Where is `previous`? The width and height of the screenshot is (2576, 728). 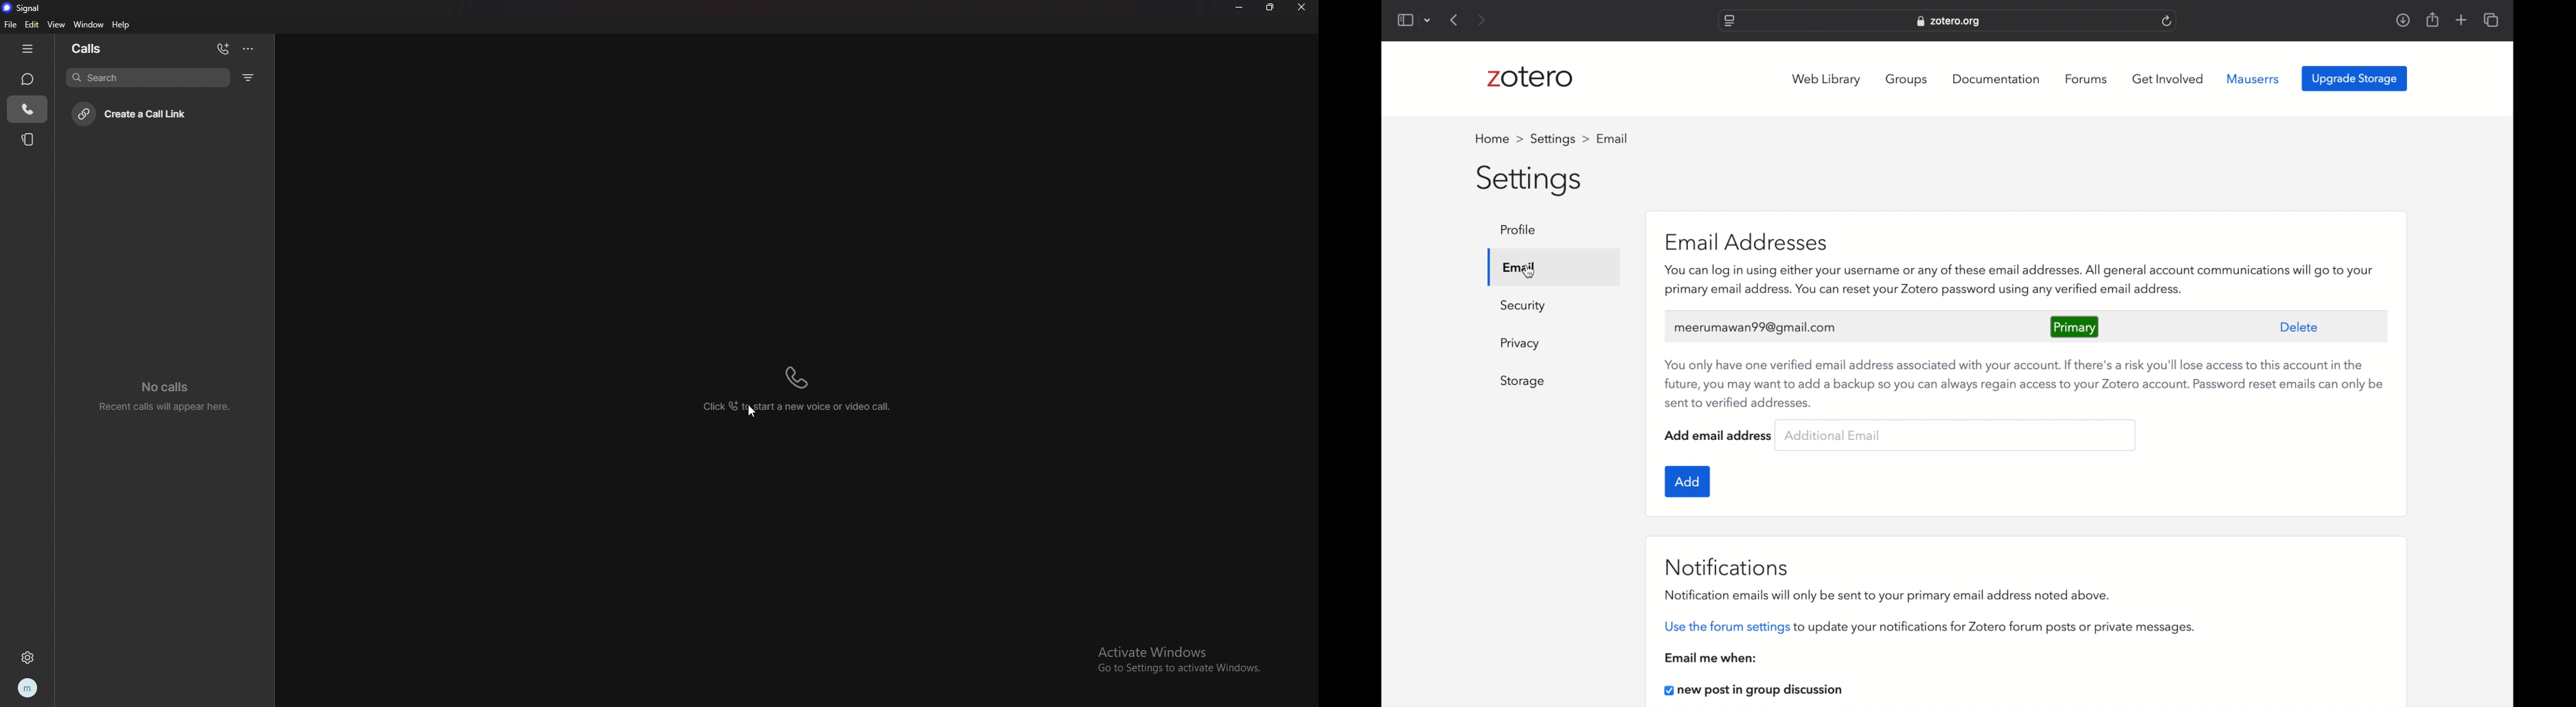
previous is located at coordinates (1455, 20).